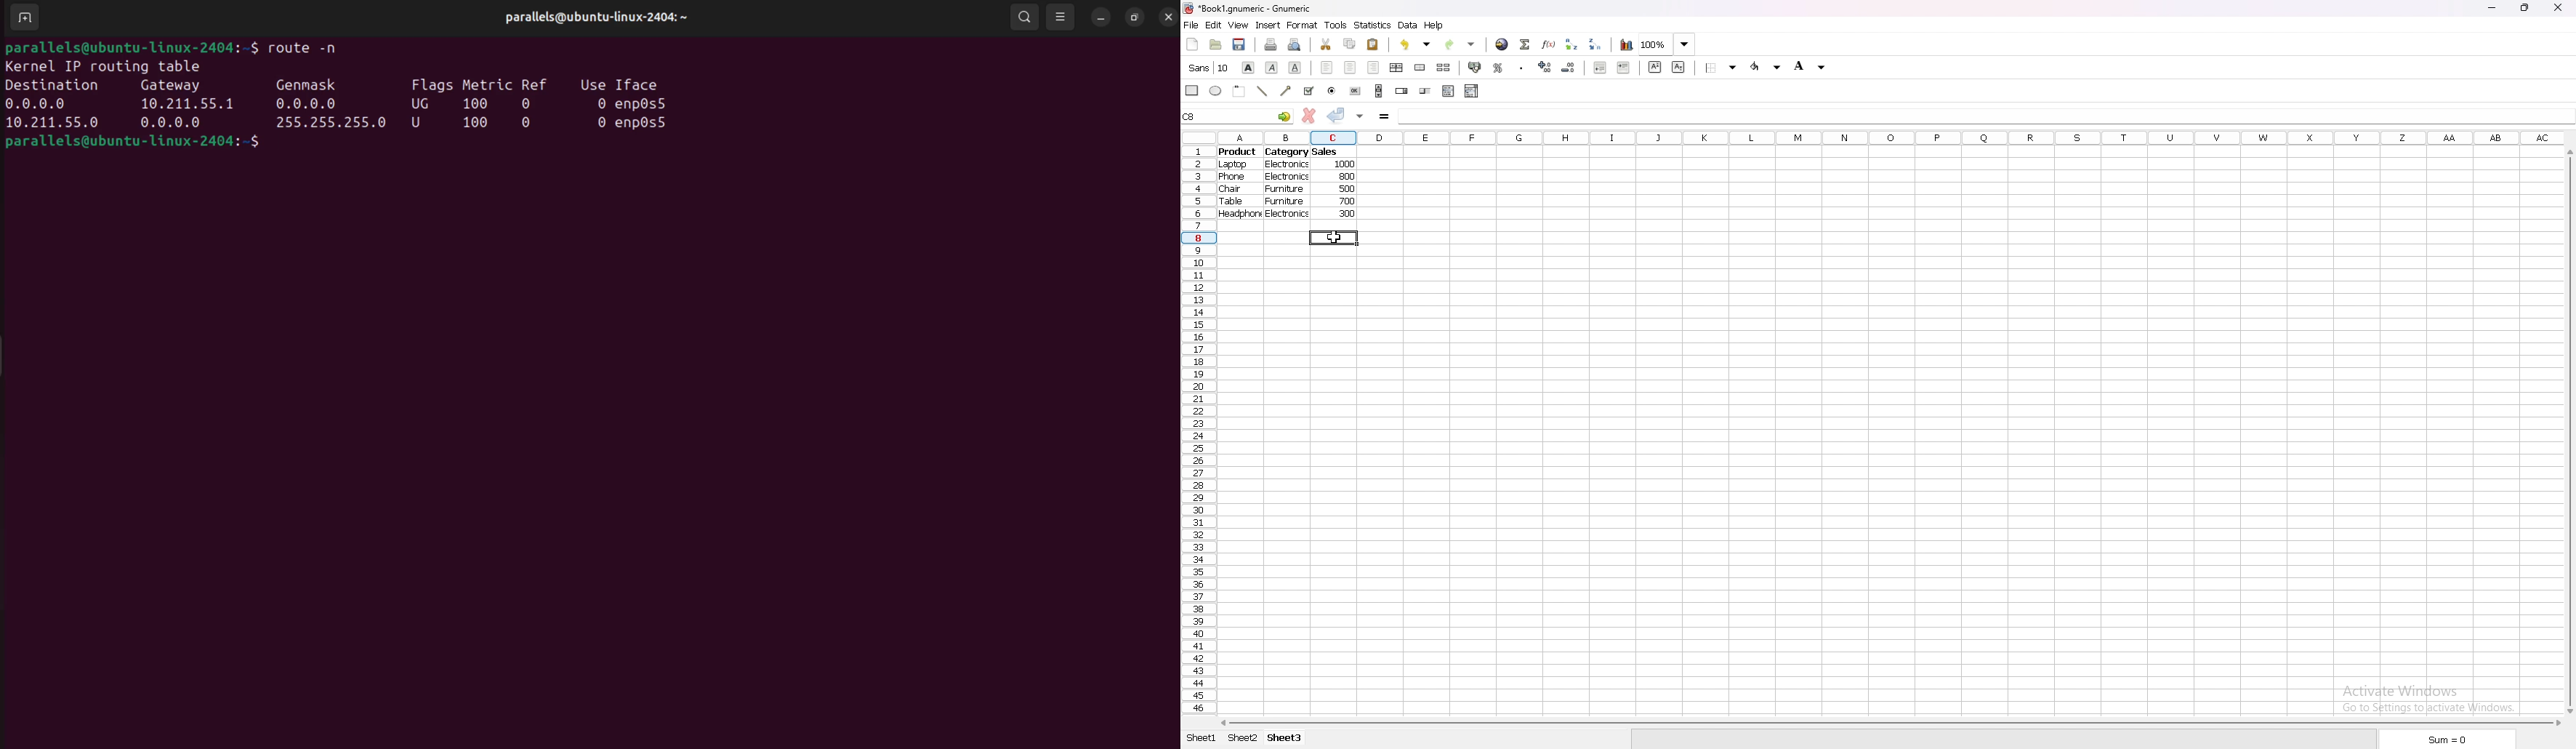 This screenshot has width=2576, height=756. I want to click on sales, so click(1326, 151).